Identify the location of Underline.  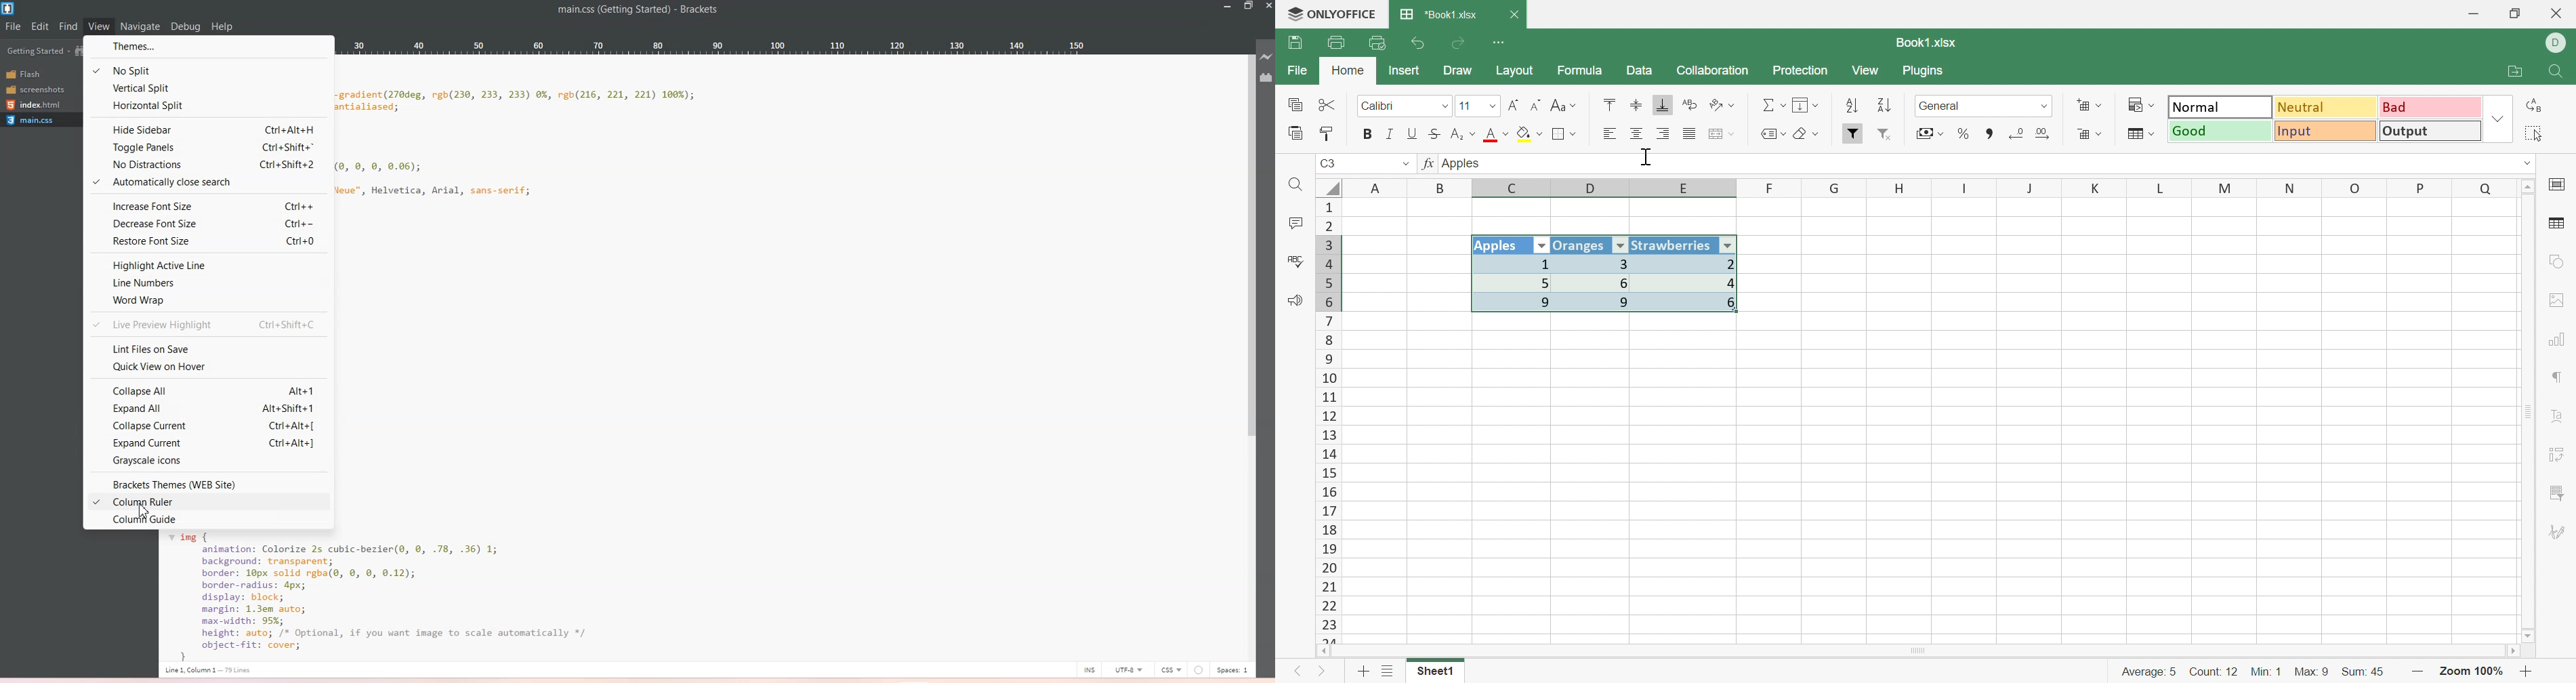
(1413, 133).